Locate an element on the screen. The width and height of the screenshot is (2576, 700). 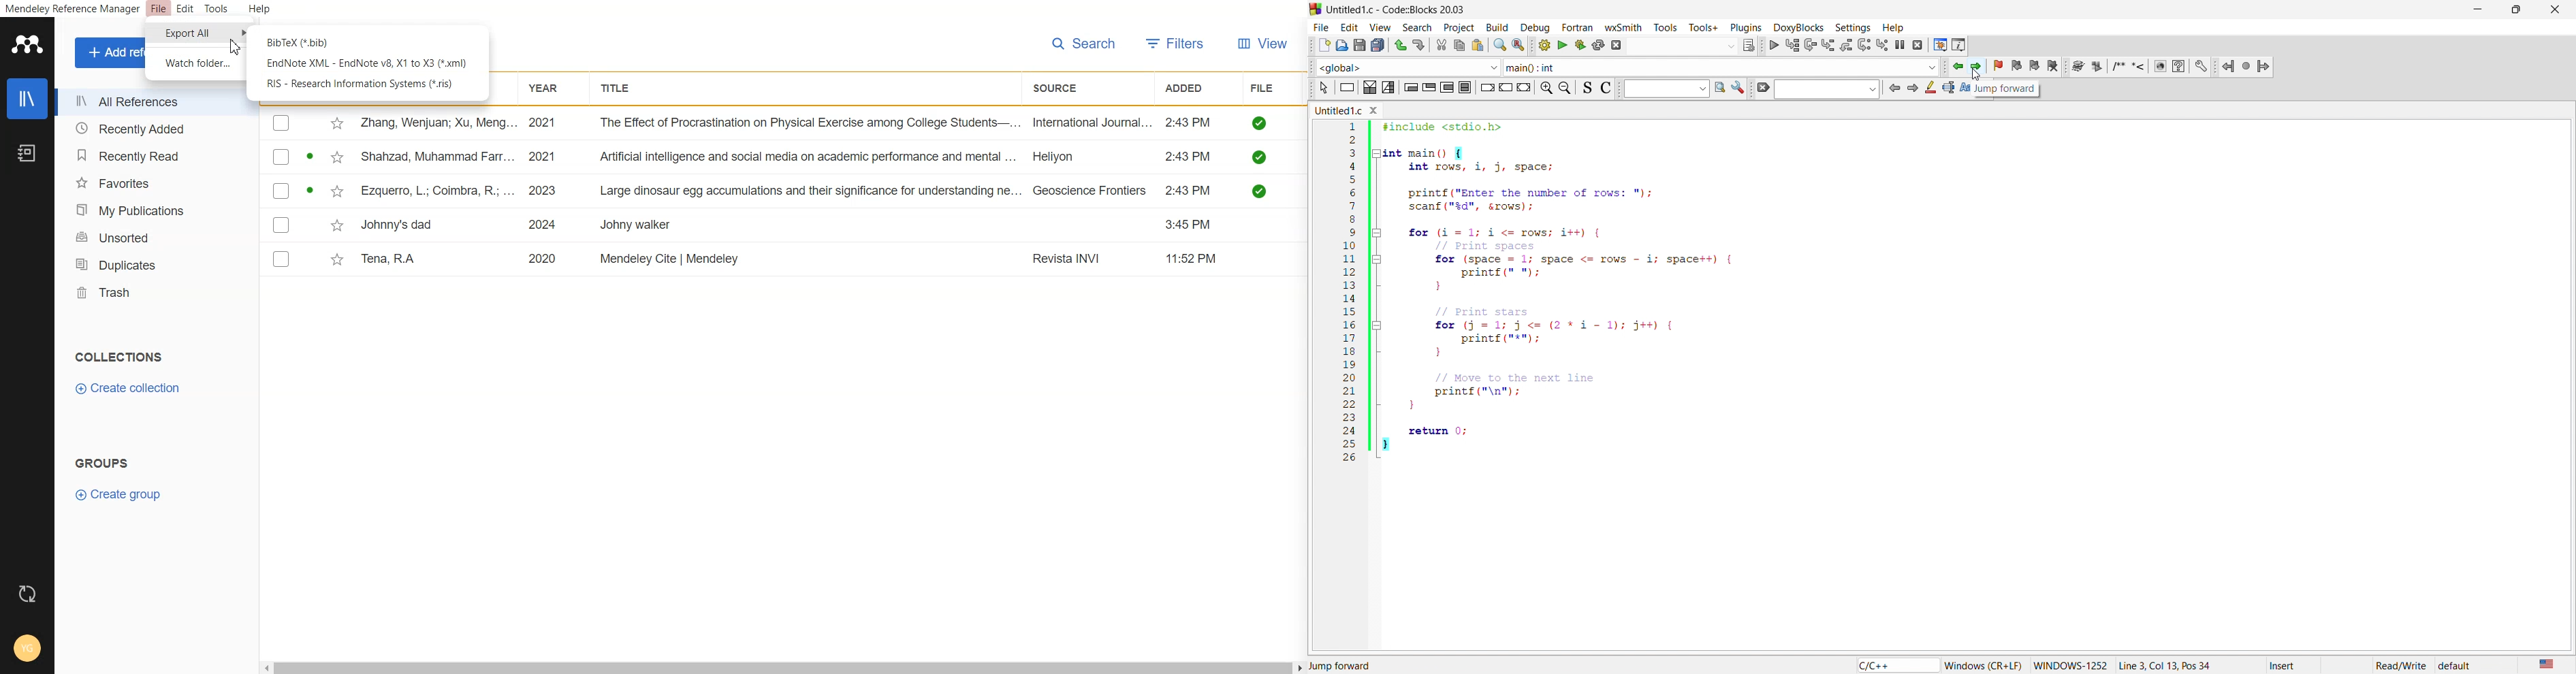
plugins is located at coordinates (1746, 26).